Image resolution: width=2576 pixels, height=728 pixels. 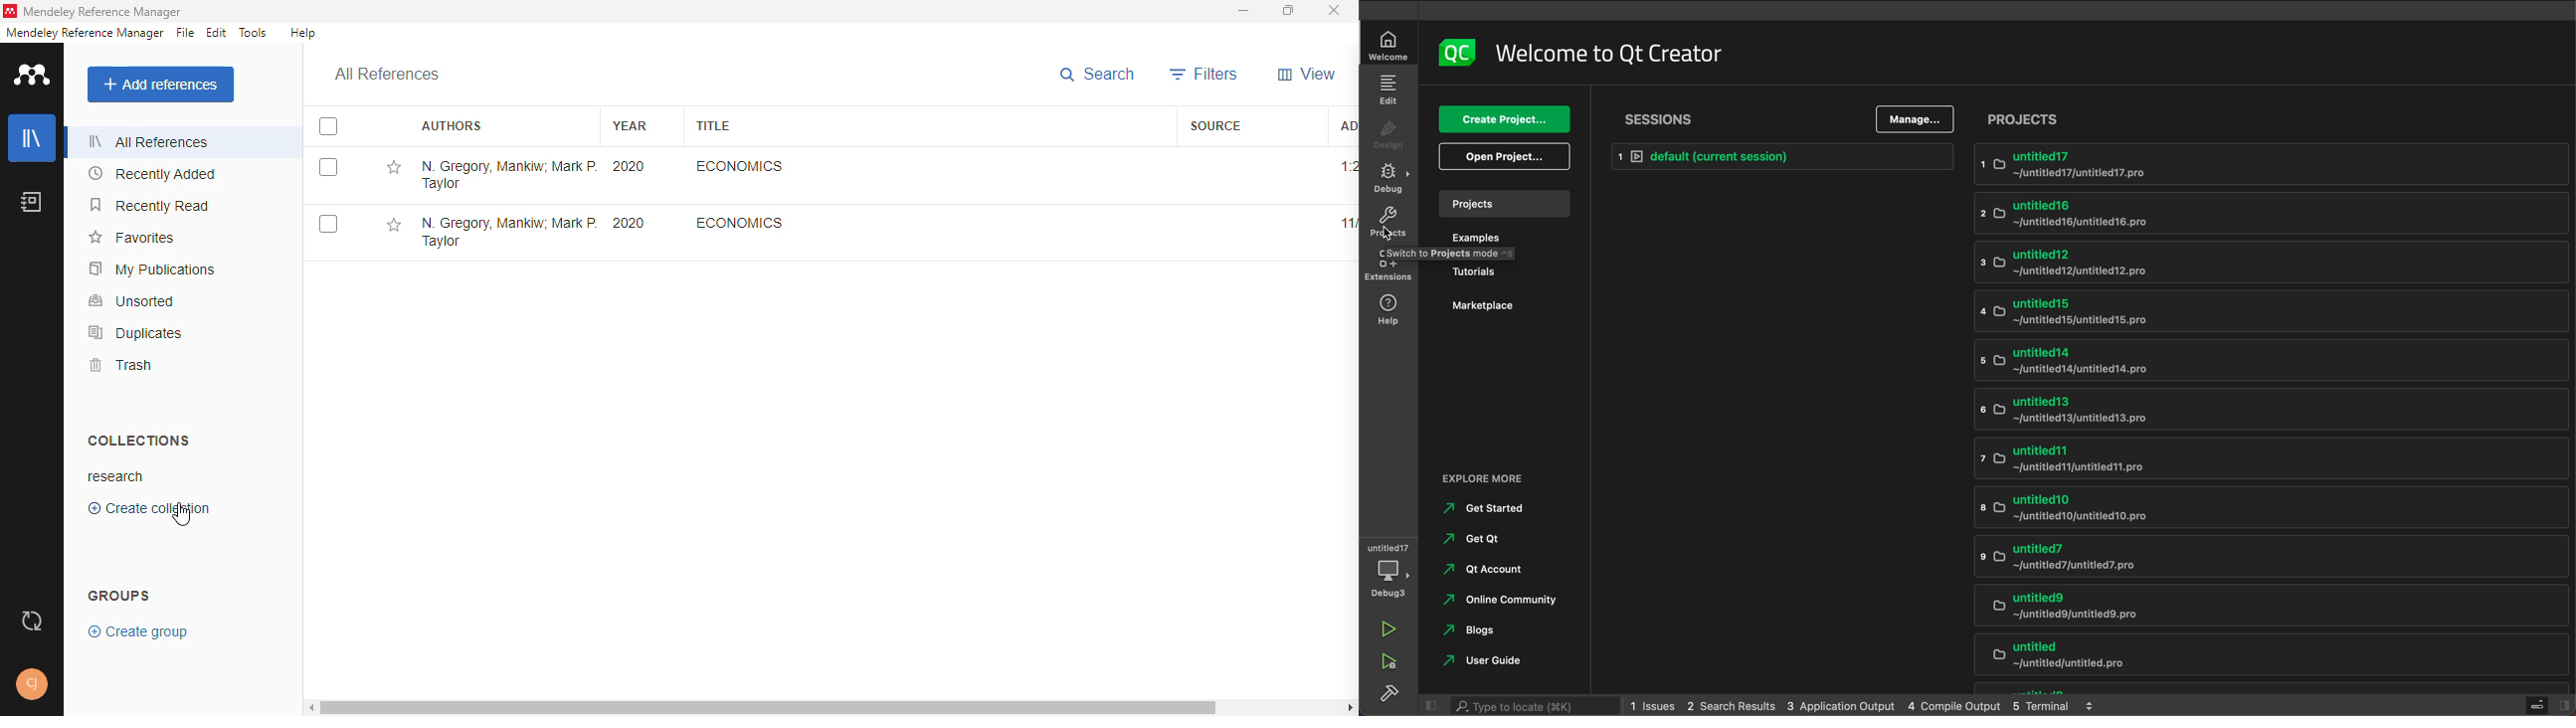 What do you see at coordinates (451, 126) in the screenshot?
I see `authors` at bounding box center [451, 126].